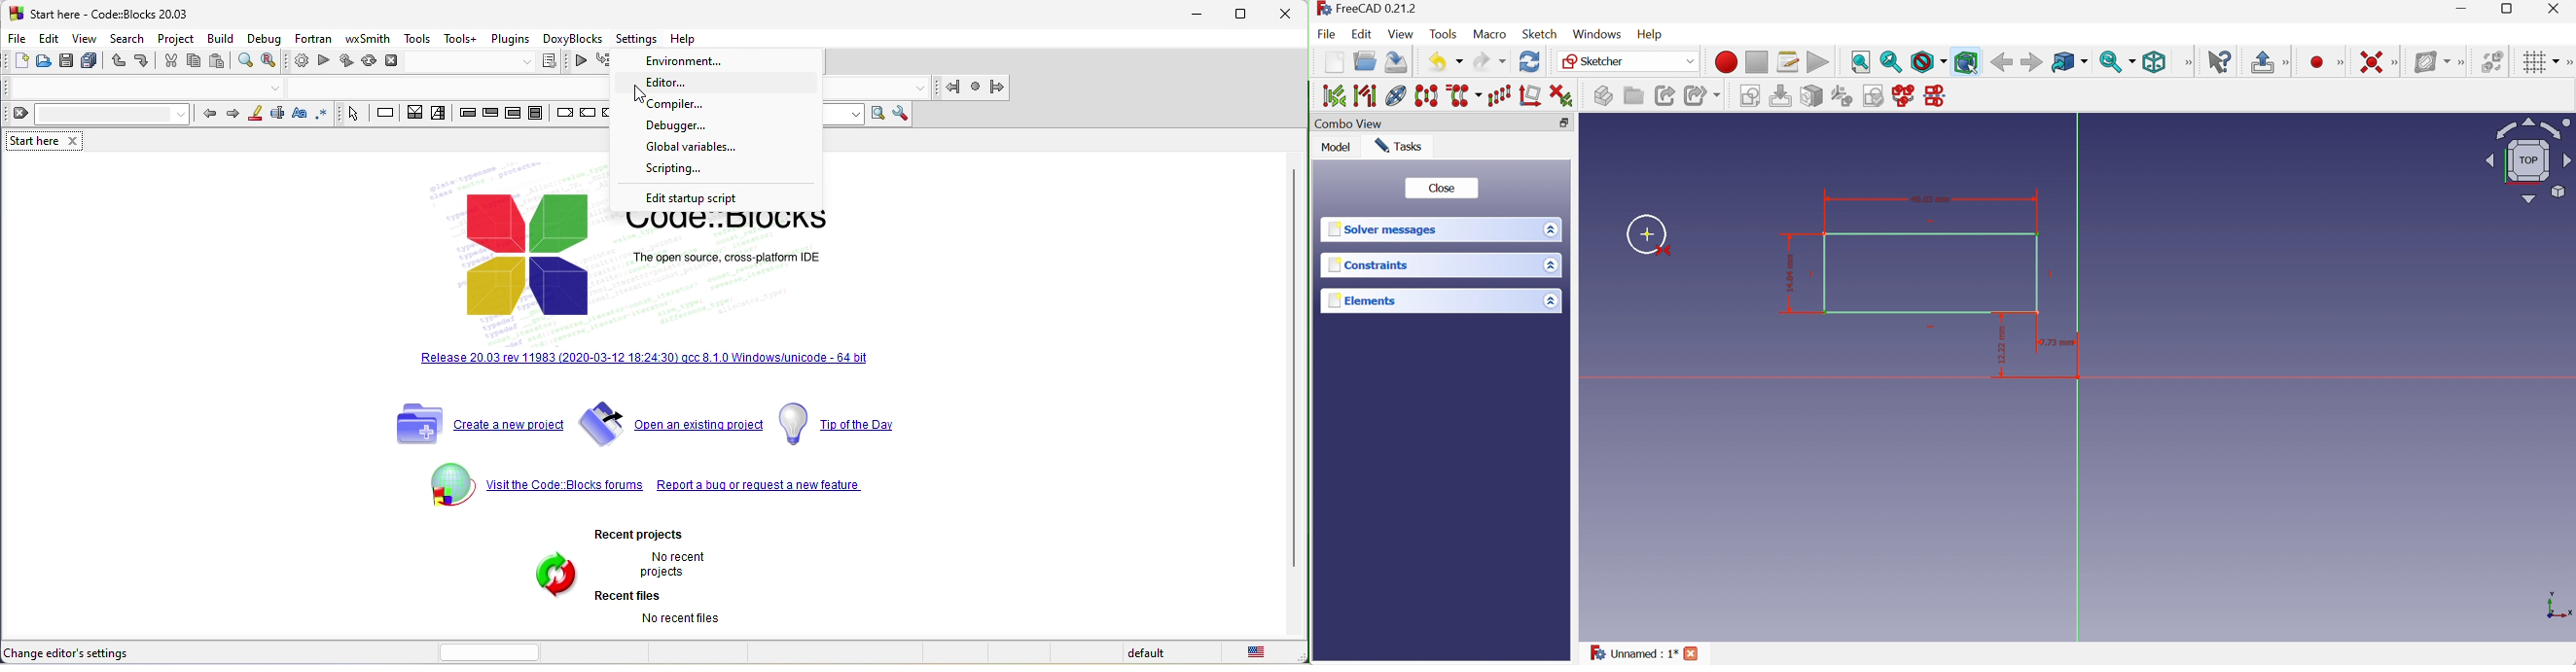 The image size is (2576, 672). I want to click on Drop down, so click(1553, 265).